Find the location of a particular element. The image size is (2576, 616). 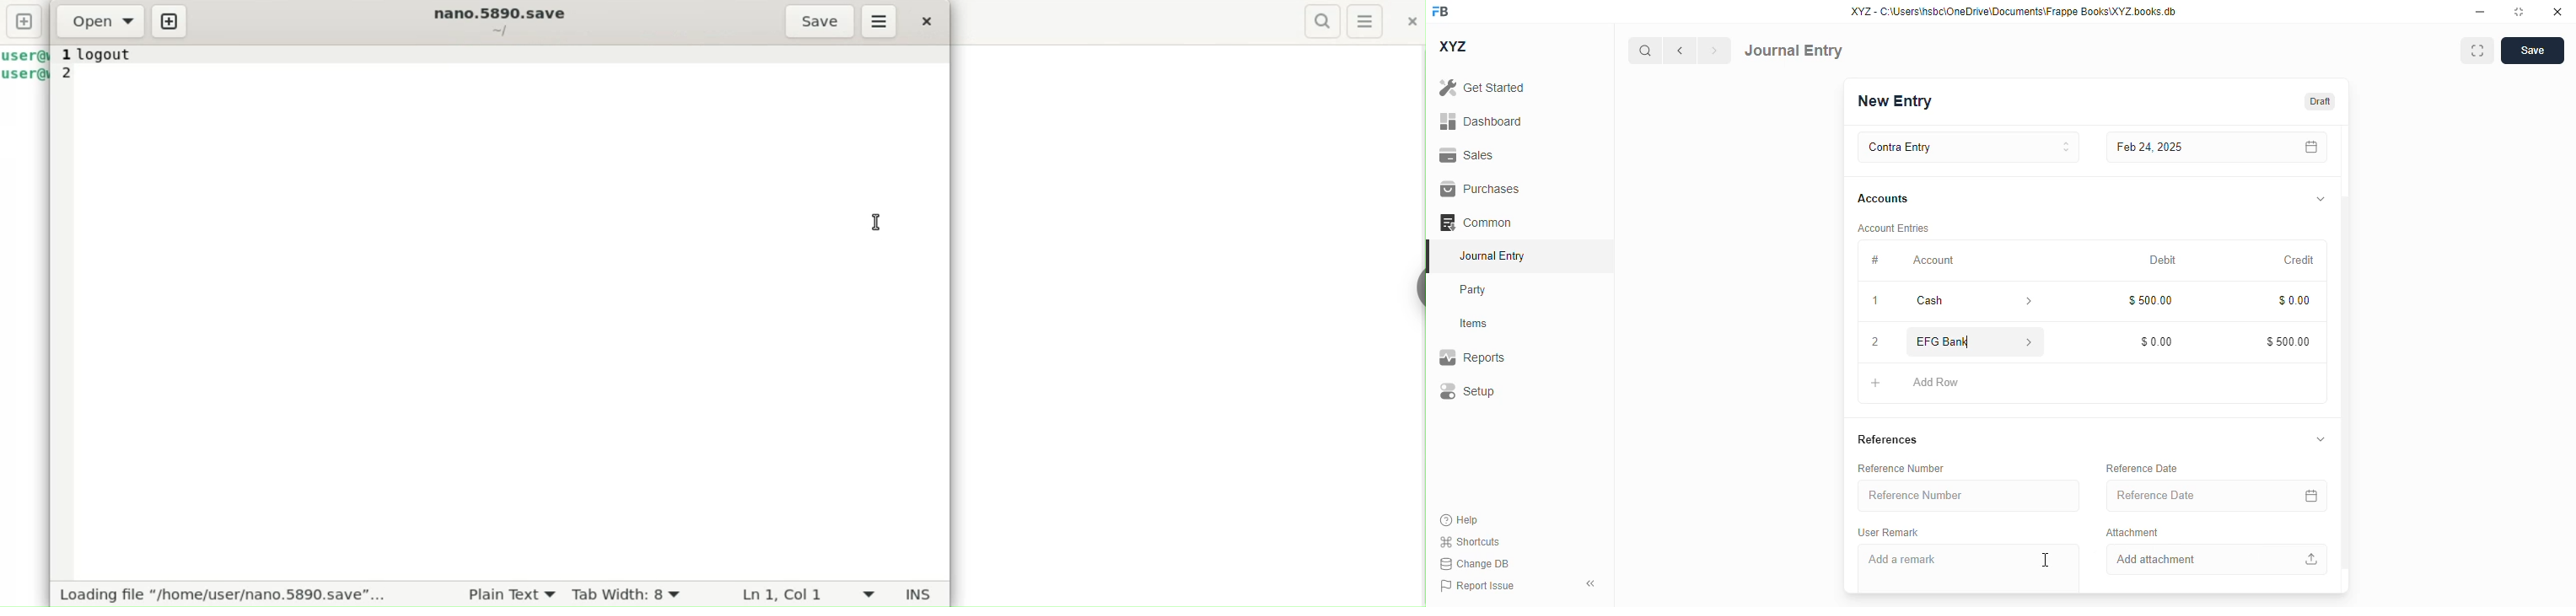

user remark is located at coordinates (1890, 533).